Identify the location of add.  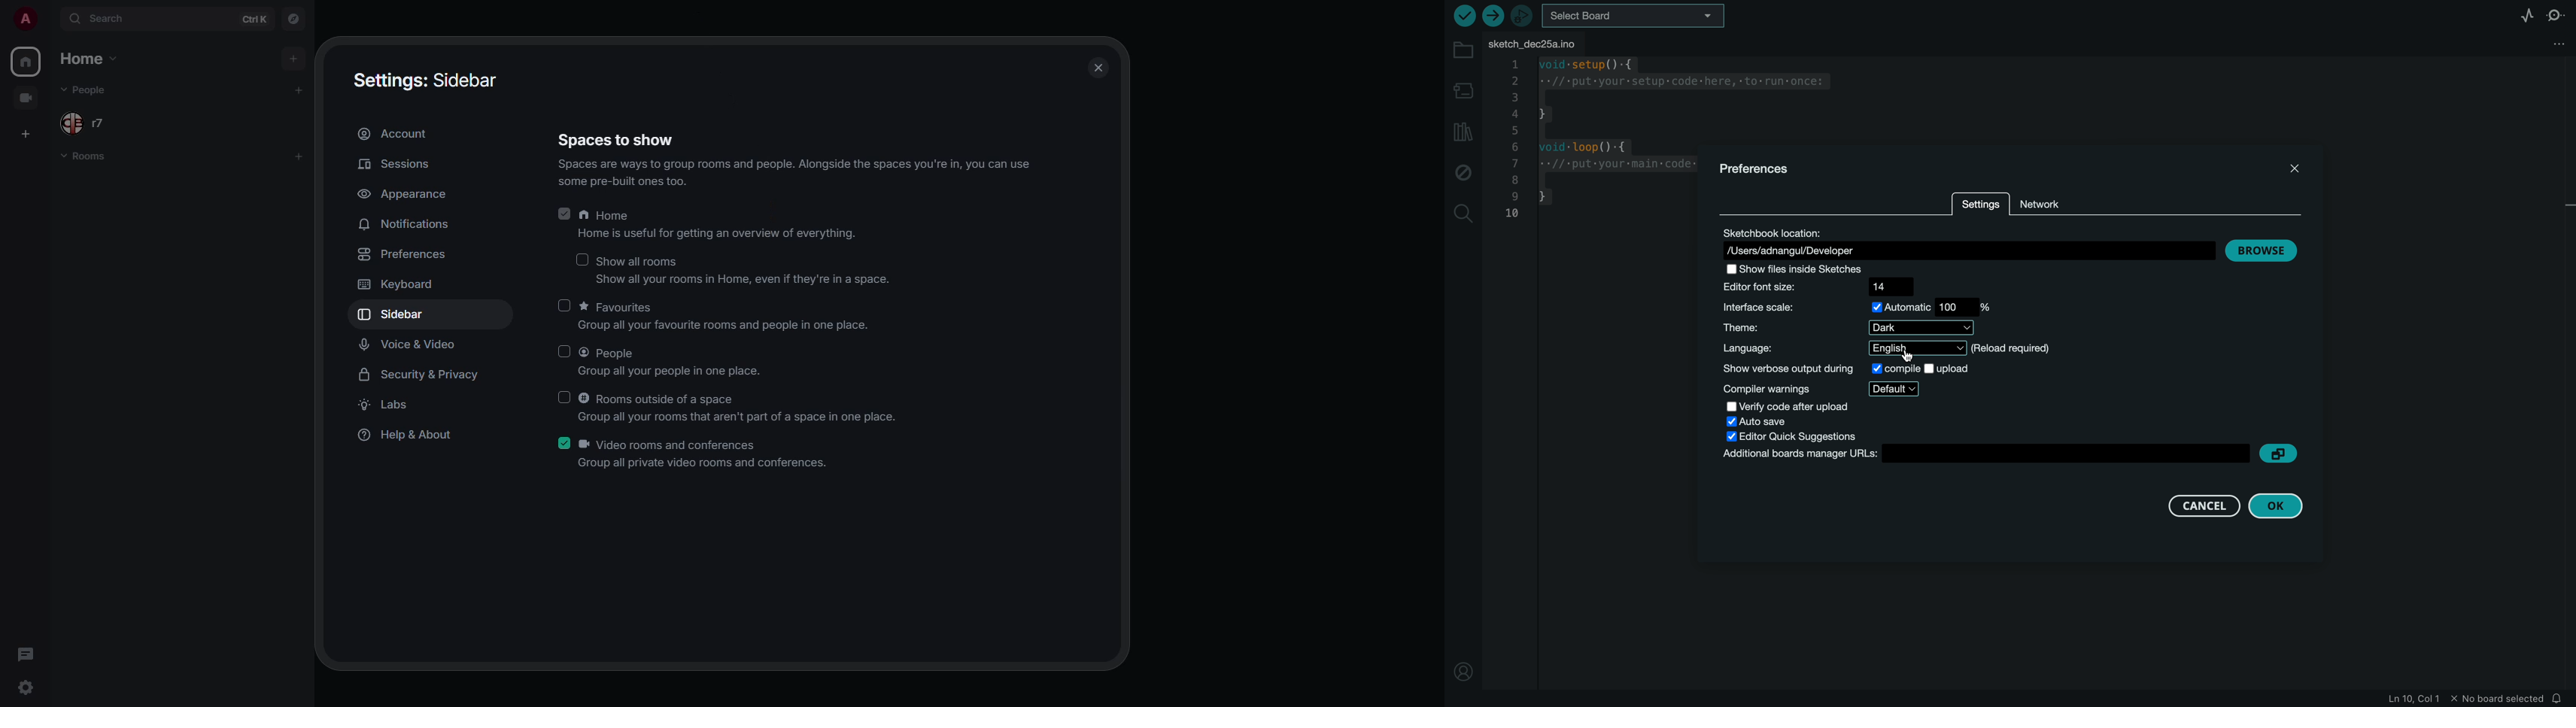
(293, 59).